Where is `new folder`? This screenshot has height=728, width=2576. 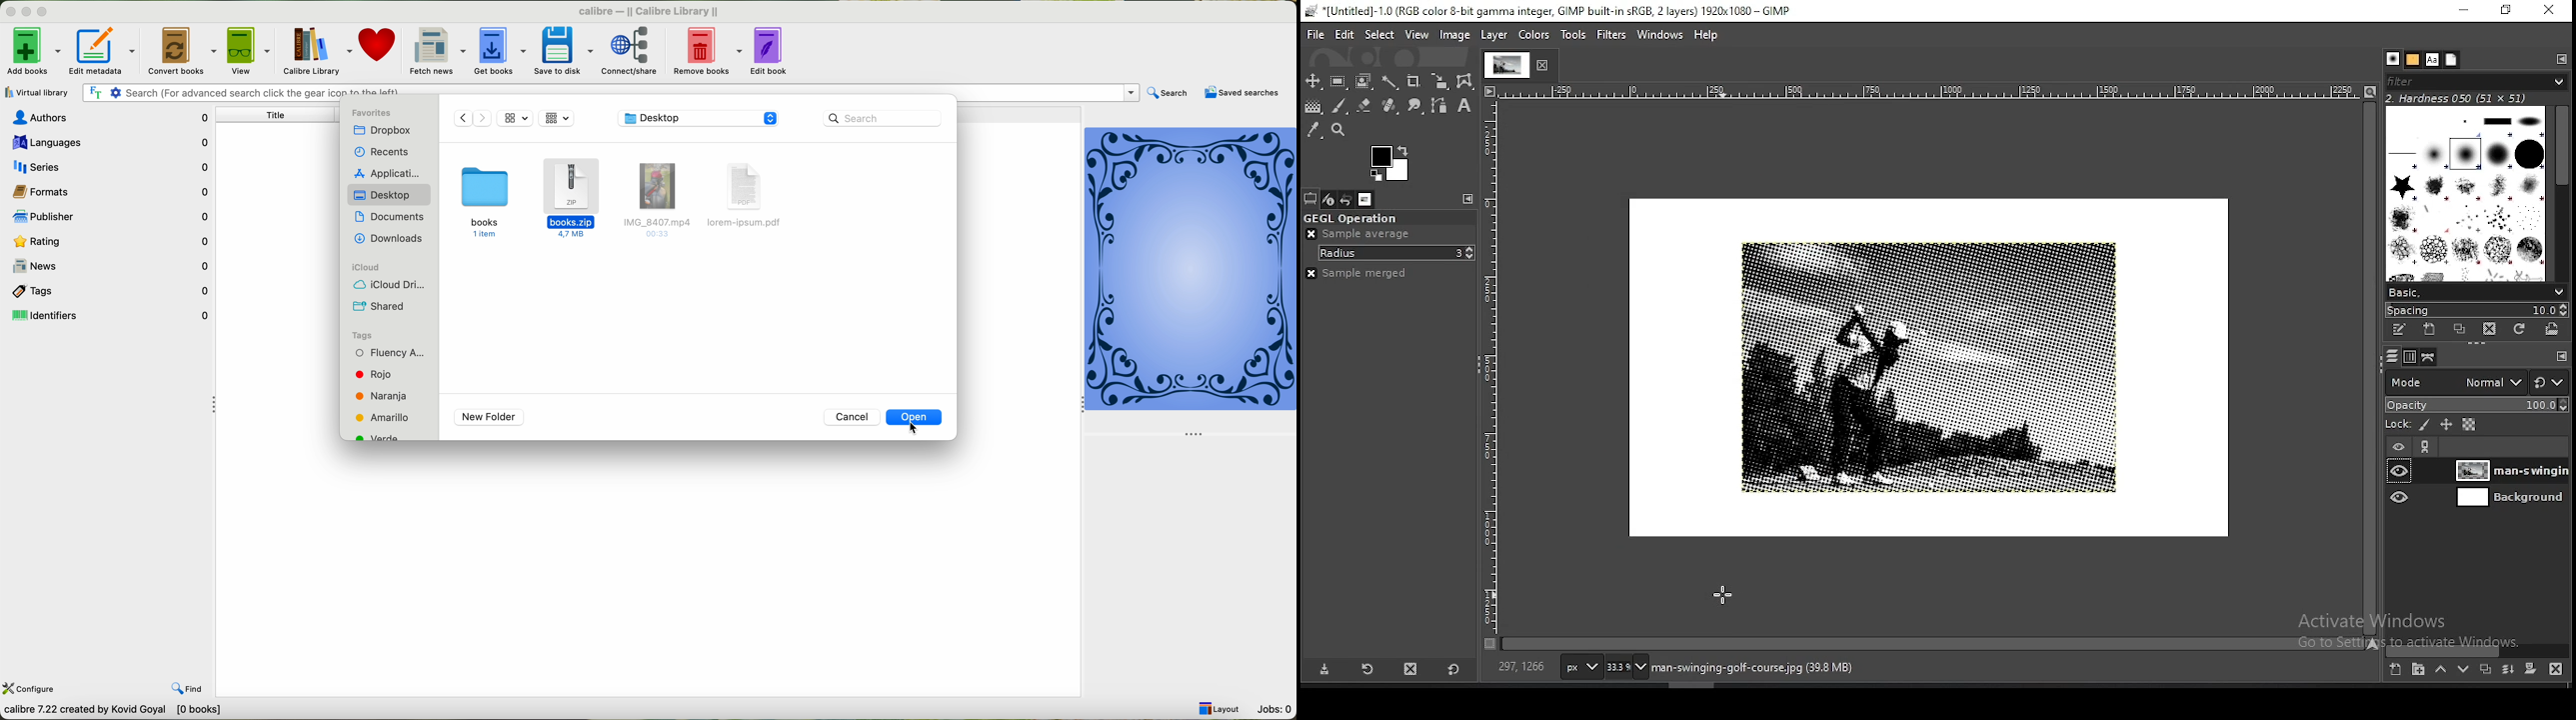 new folder is located at coordinates (487, 416).